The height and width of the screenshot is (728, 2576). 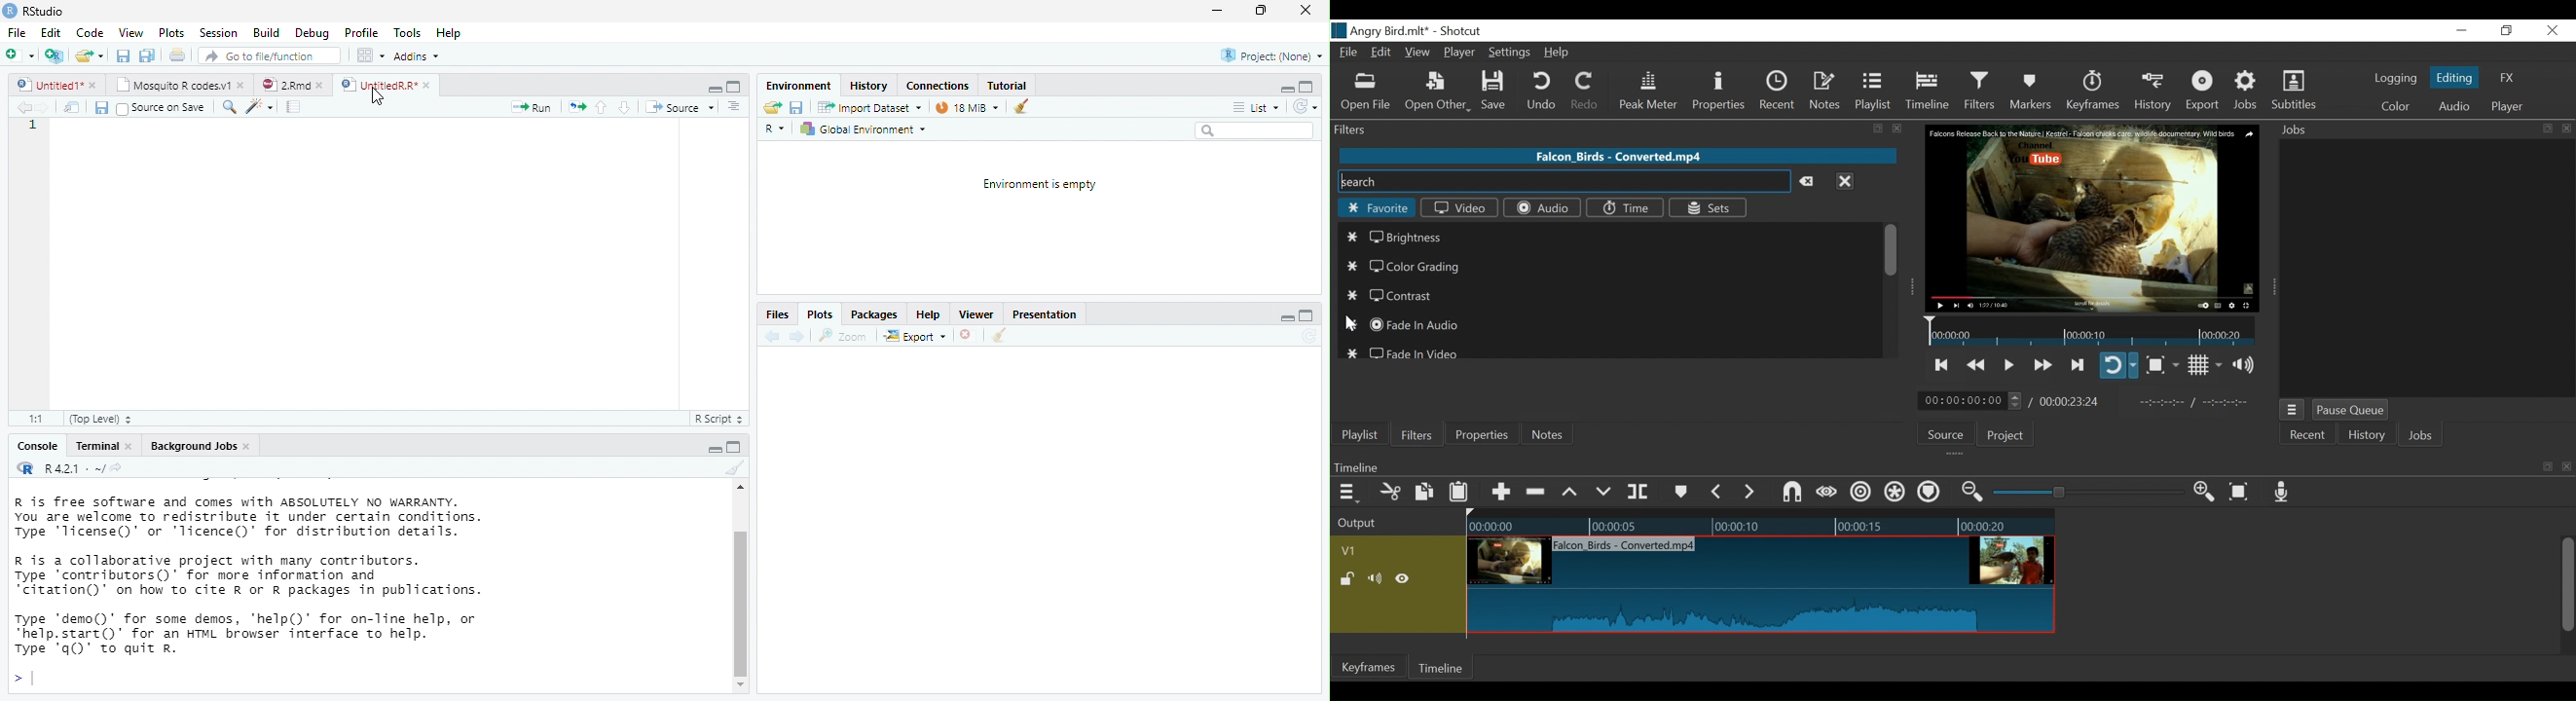 I want to click on Audio, so click(x=1541, y=208).